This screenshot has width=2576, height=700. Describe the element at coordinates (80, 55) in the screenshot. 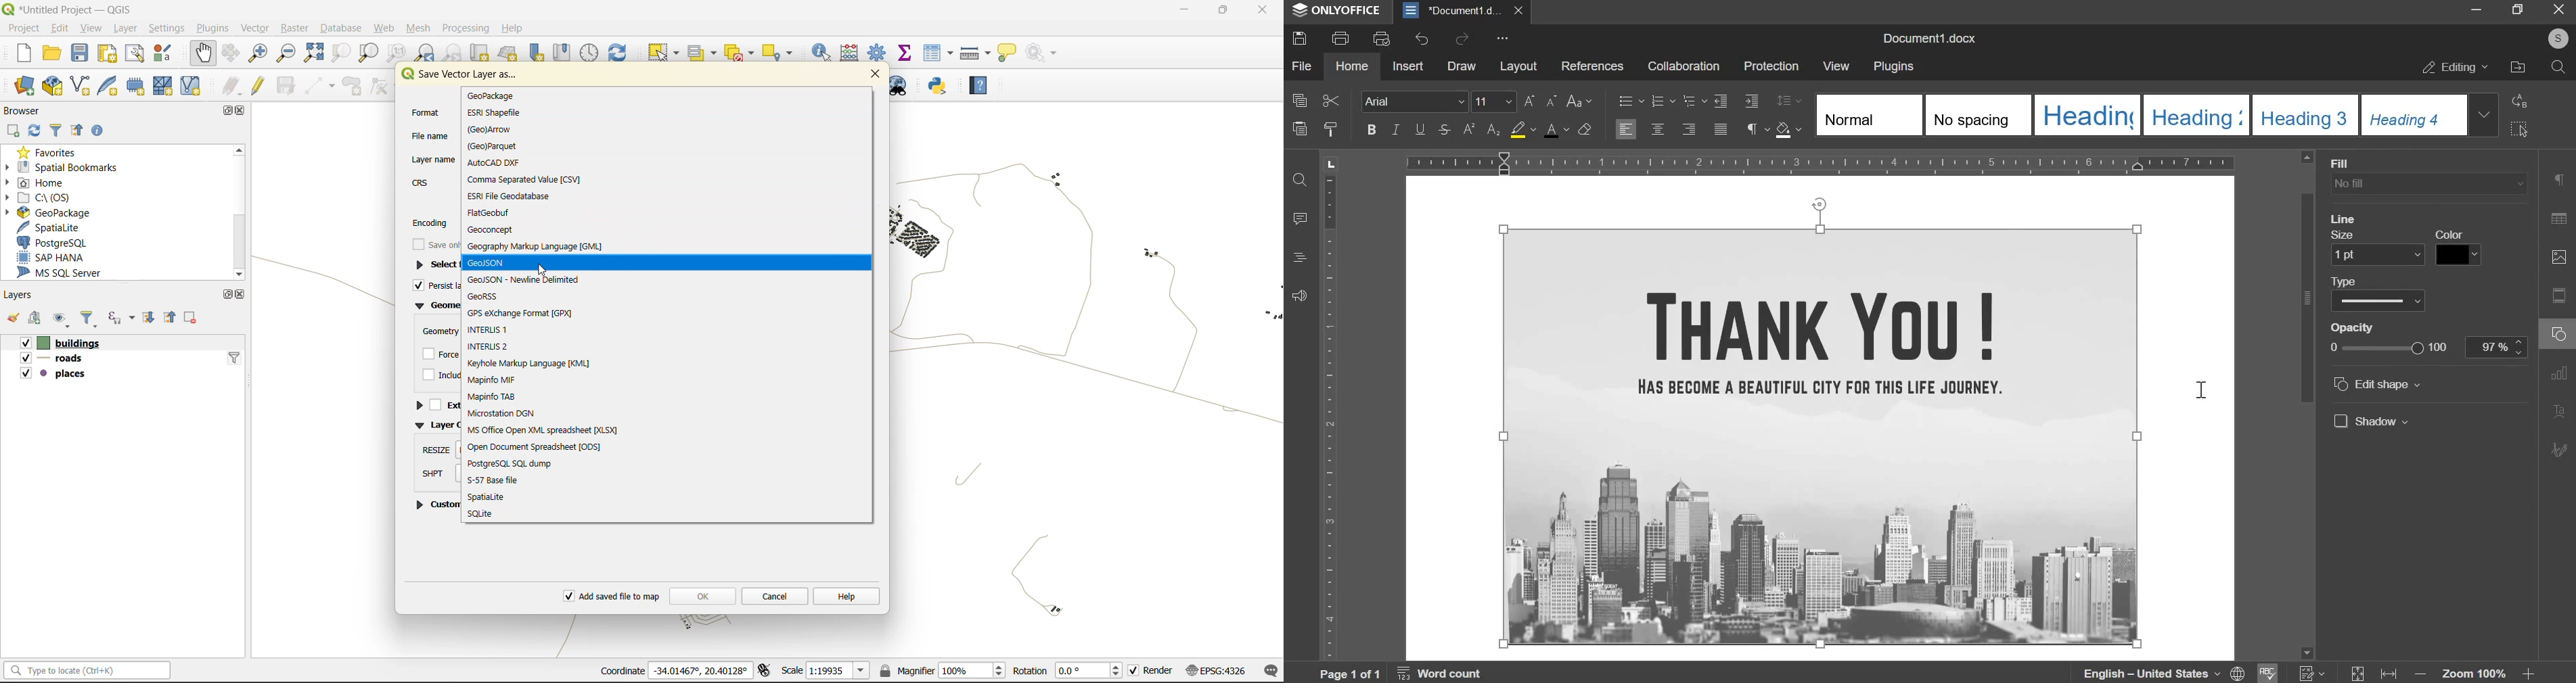

I see `save` at that location.